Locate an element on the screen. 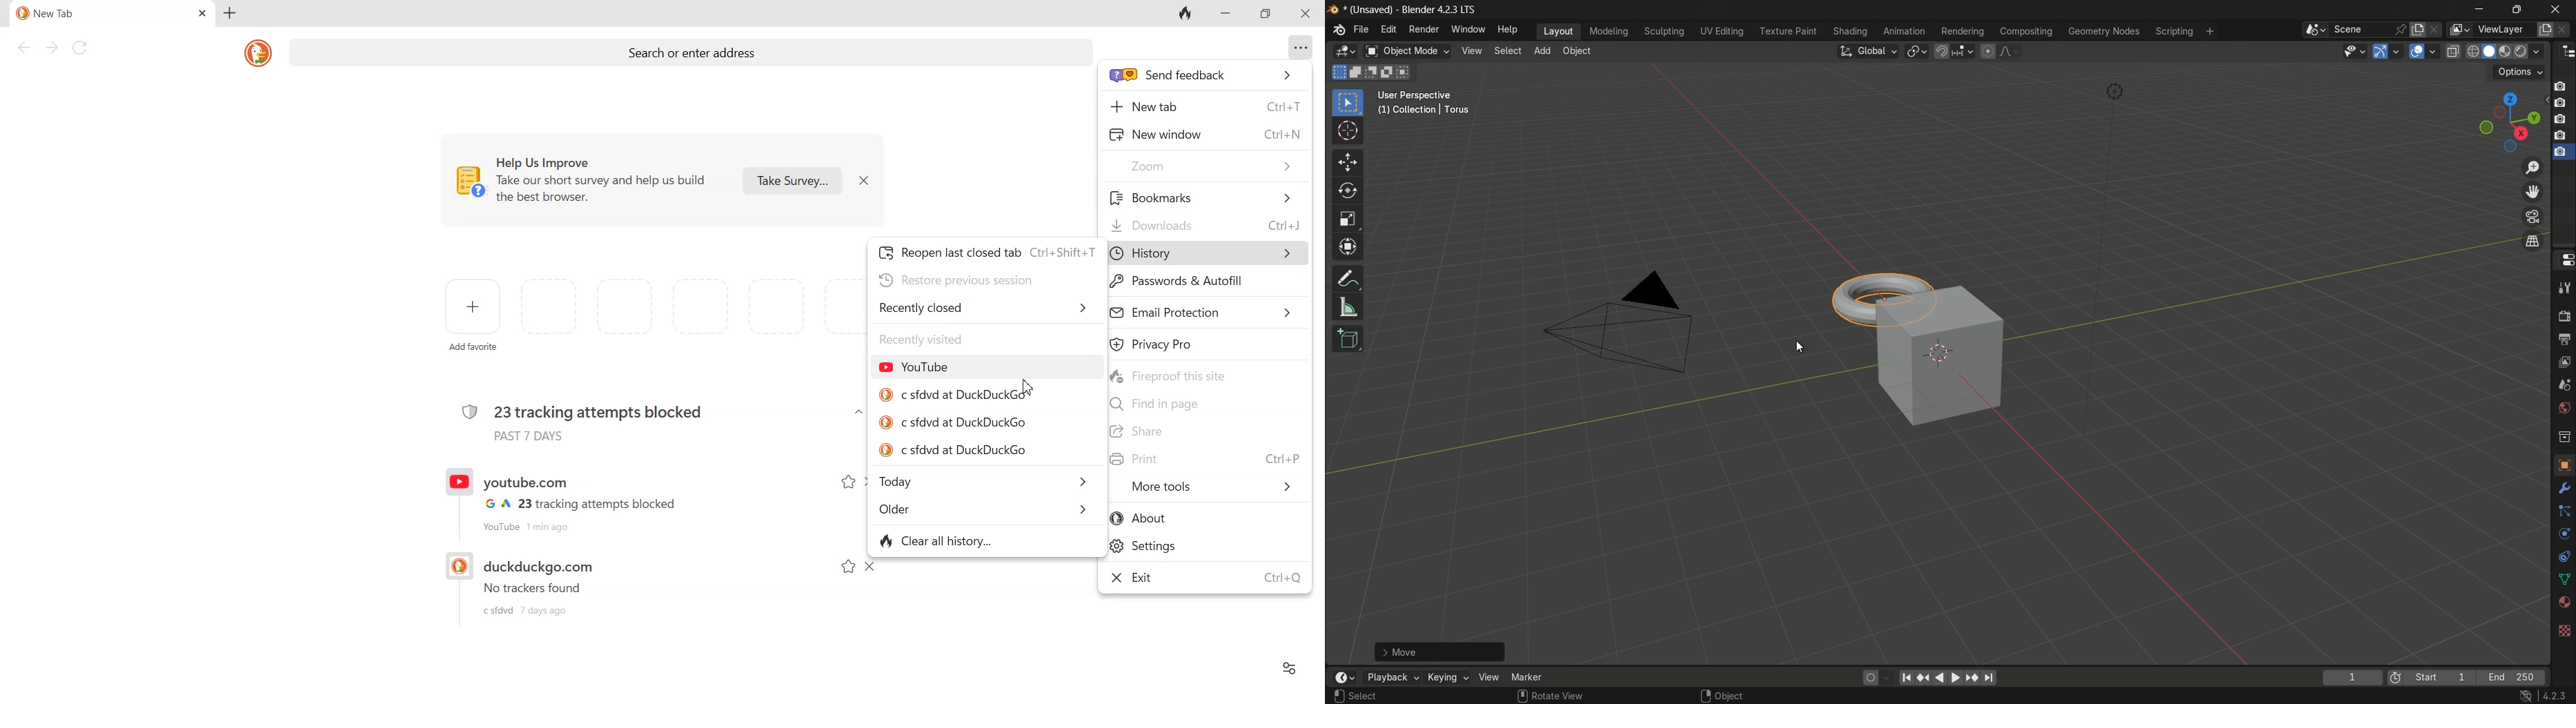 The image size is (2576, 728). Older is located at coordinates (984, 508).